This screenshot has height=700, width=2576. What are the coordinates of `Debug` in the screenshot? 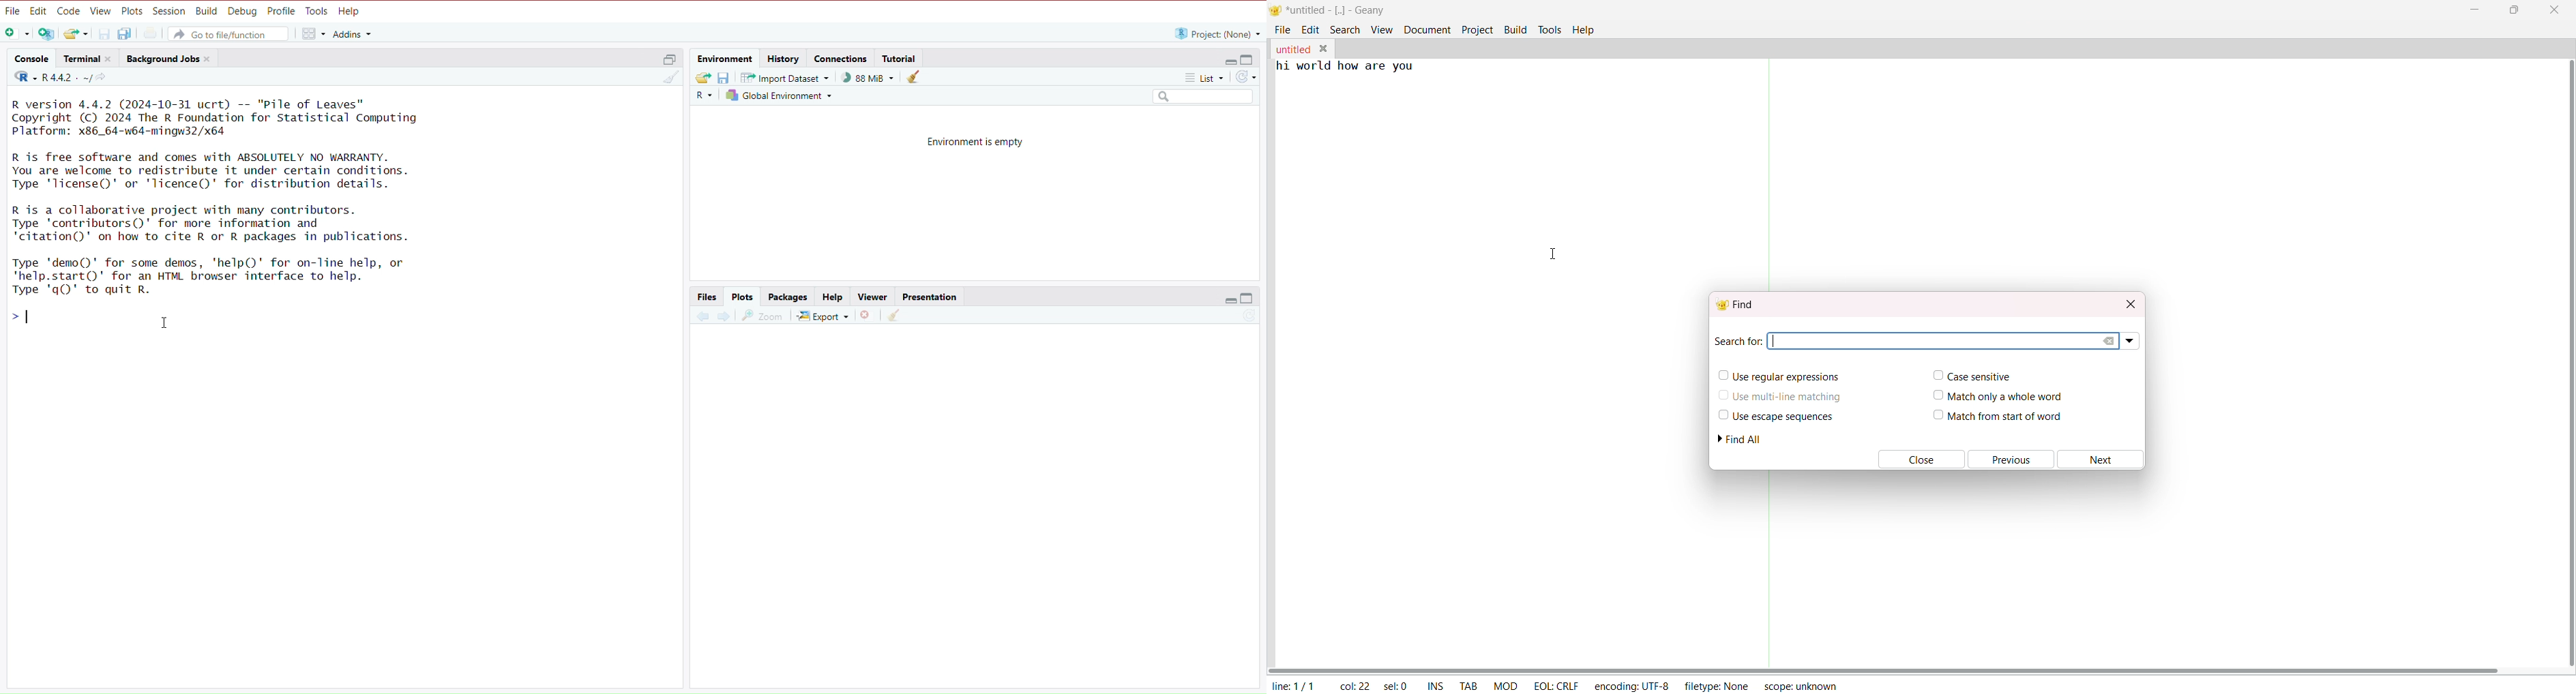 It's located at (243, 11).